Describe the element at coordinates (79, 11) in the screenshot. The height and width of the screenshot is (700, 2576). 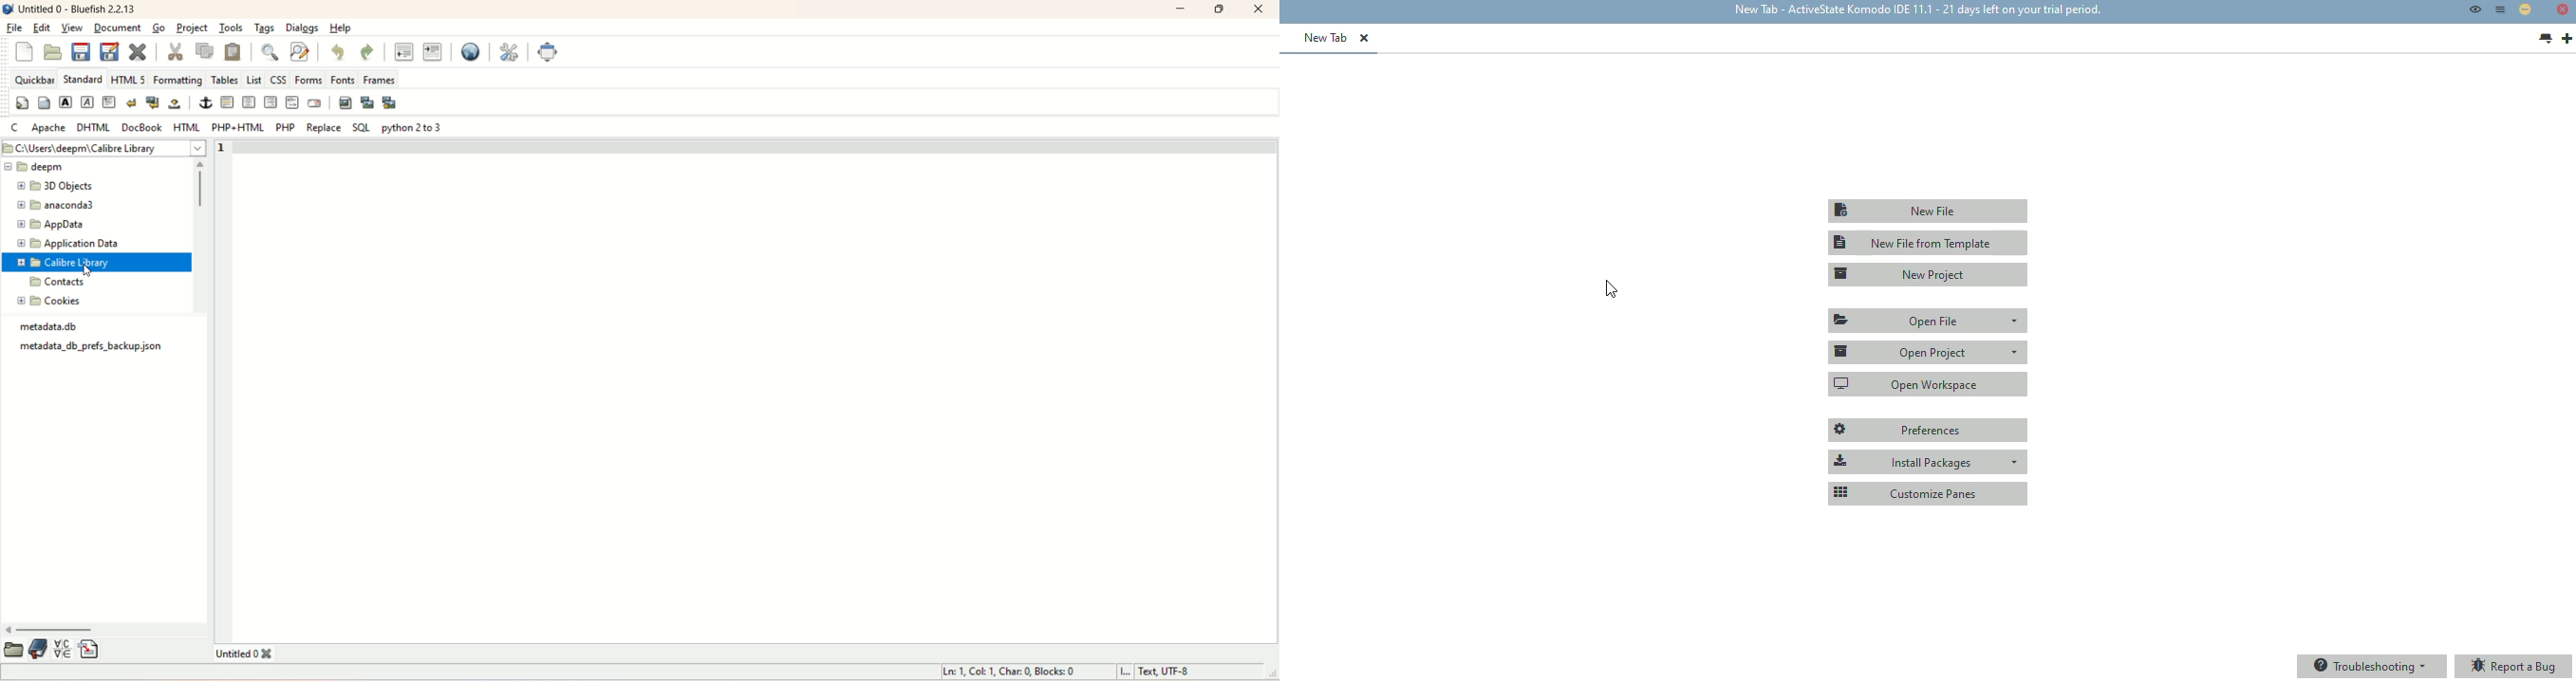
I see `title` at that location.